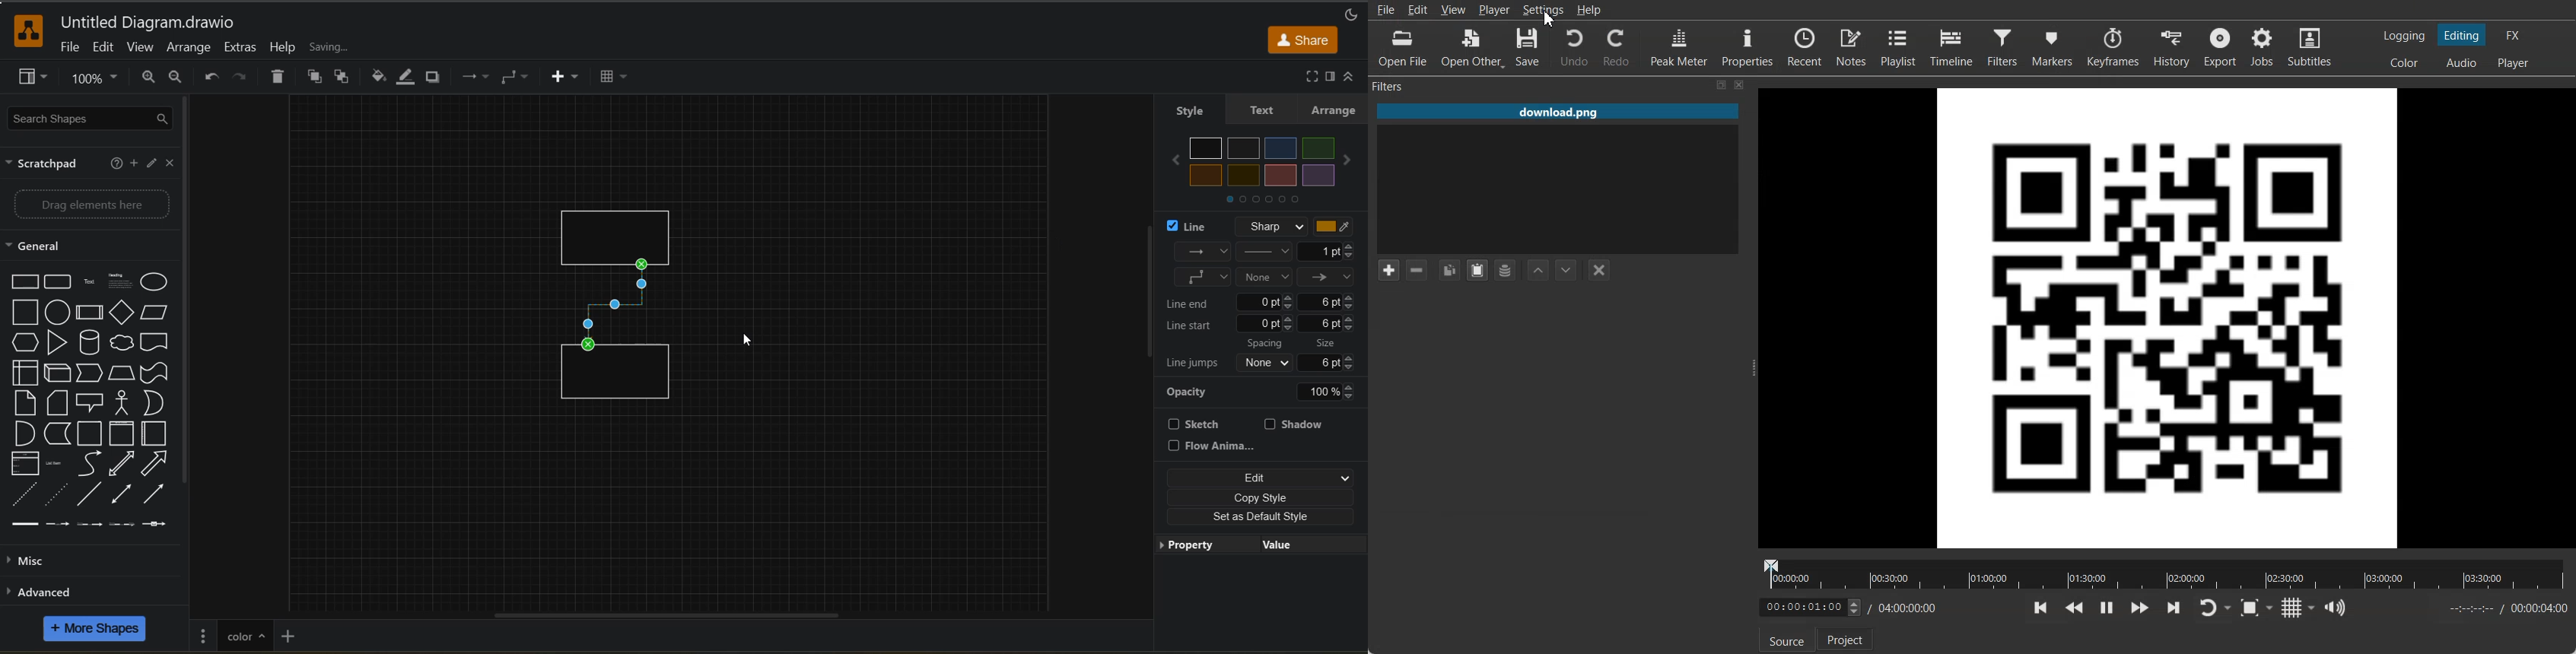  Describe the element at coordinates (57, 313) in the screenshot. I see `Circle` at that location.